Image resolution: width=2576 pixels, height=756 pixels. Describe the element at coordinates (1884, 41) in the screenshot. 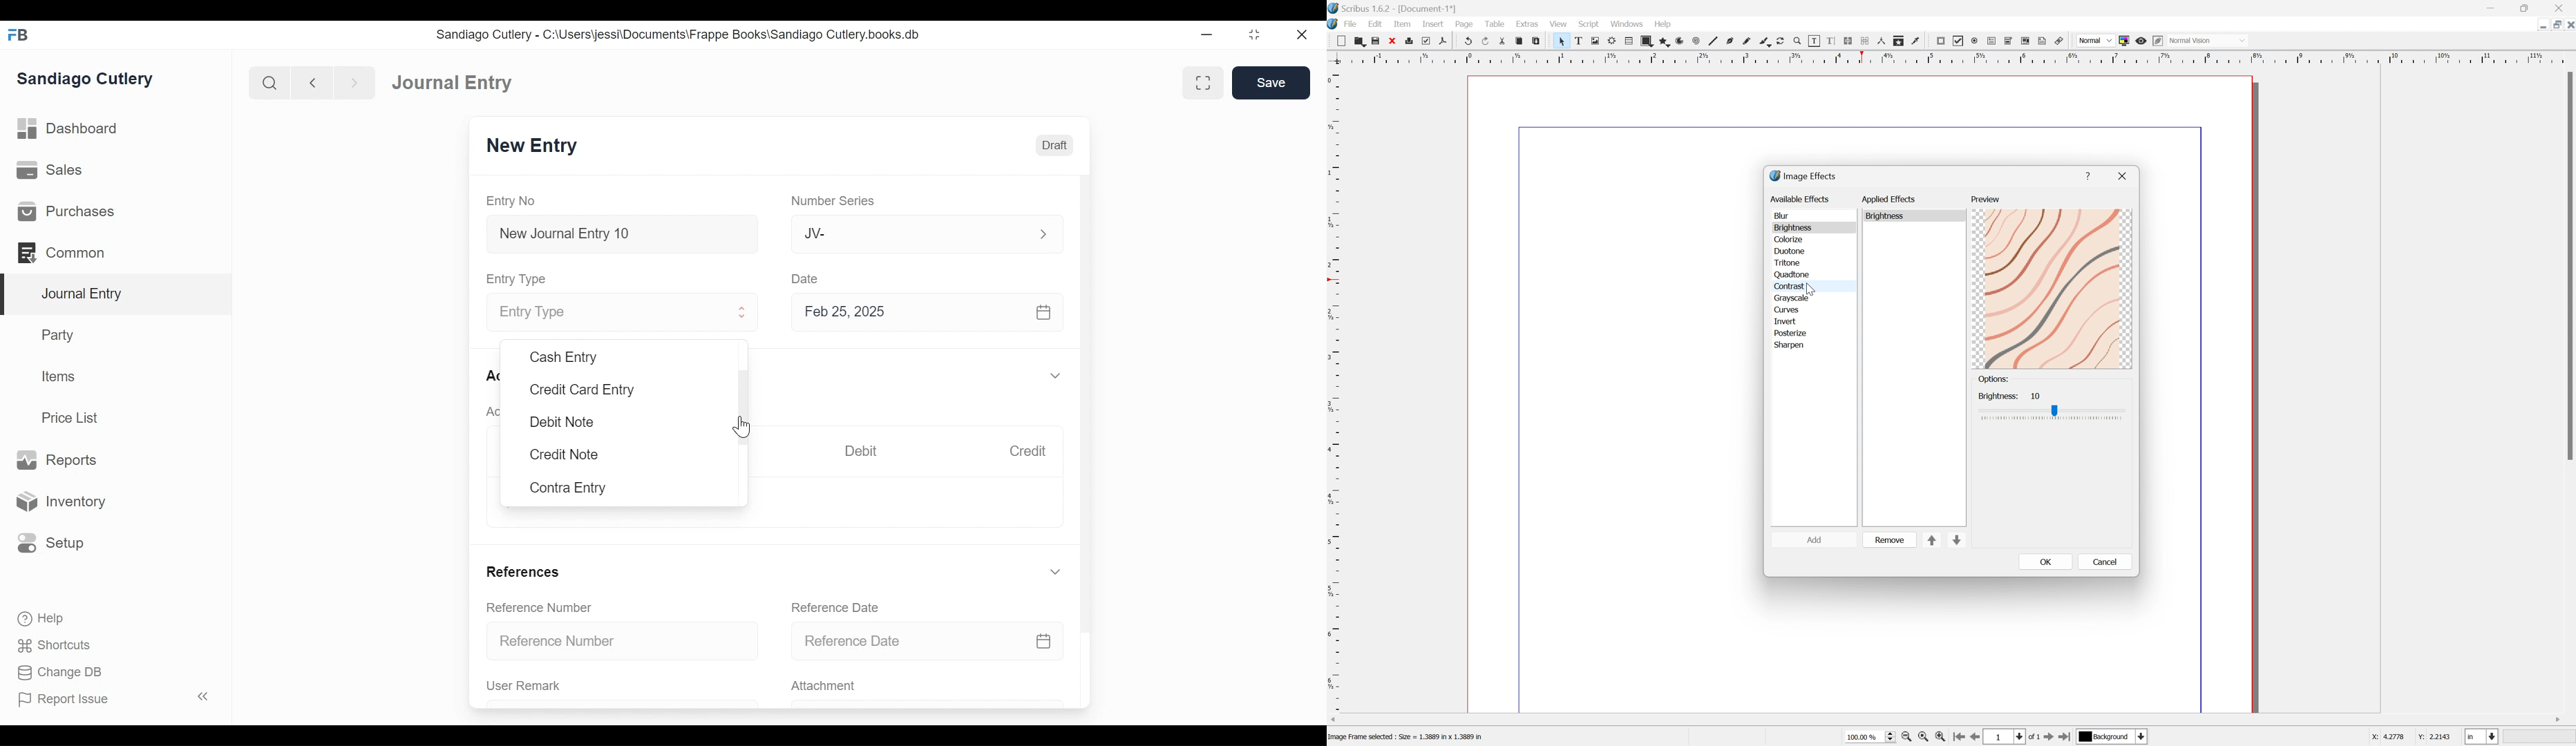

I see `Measurements` at that location.